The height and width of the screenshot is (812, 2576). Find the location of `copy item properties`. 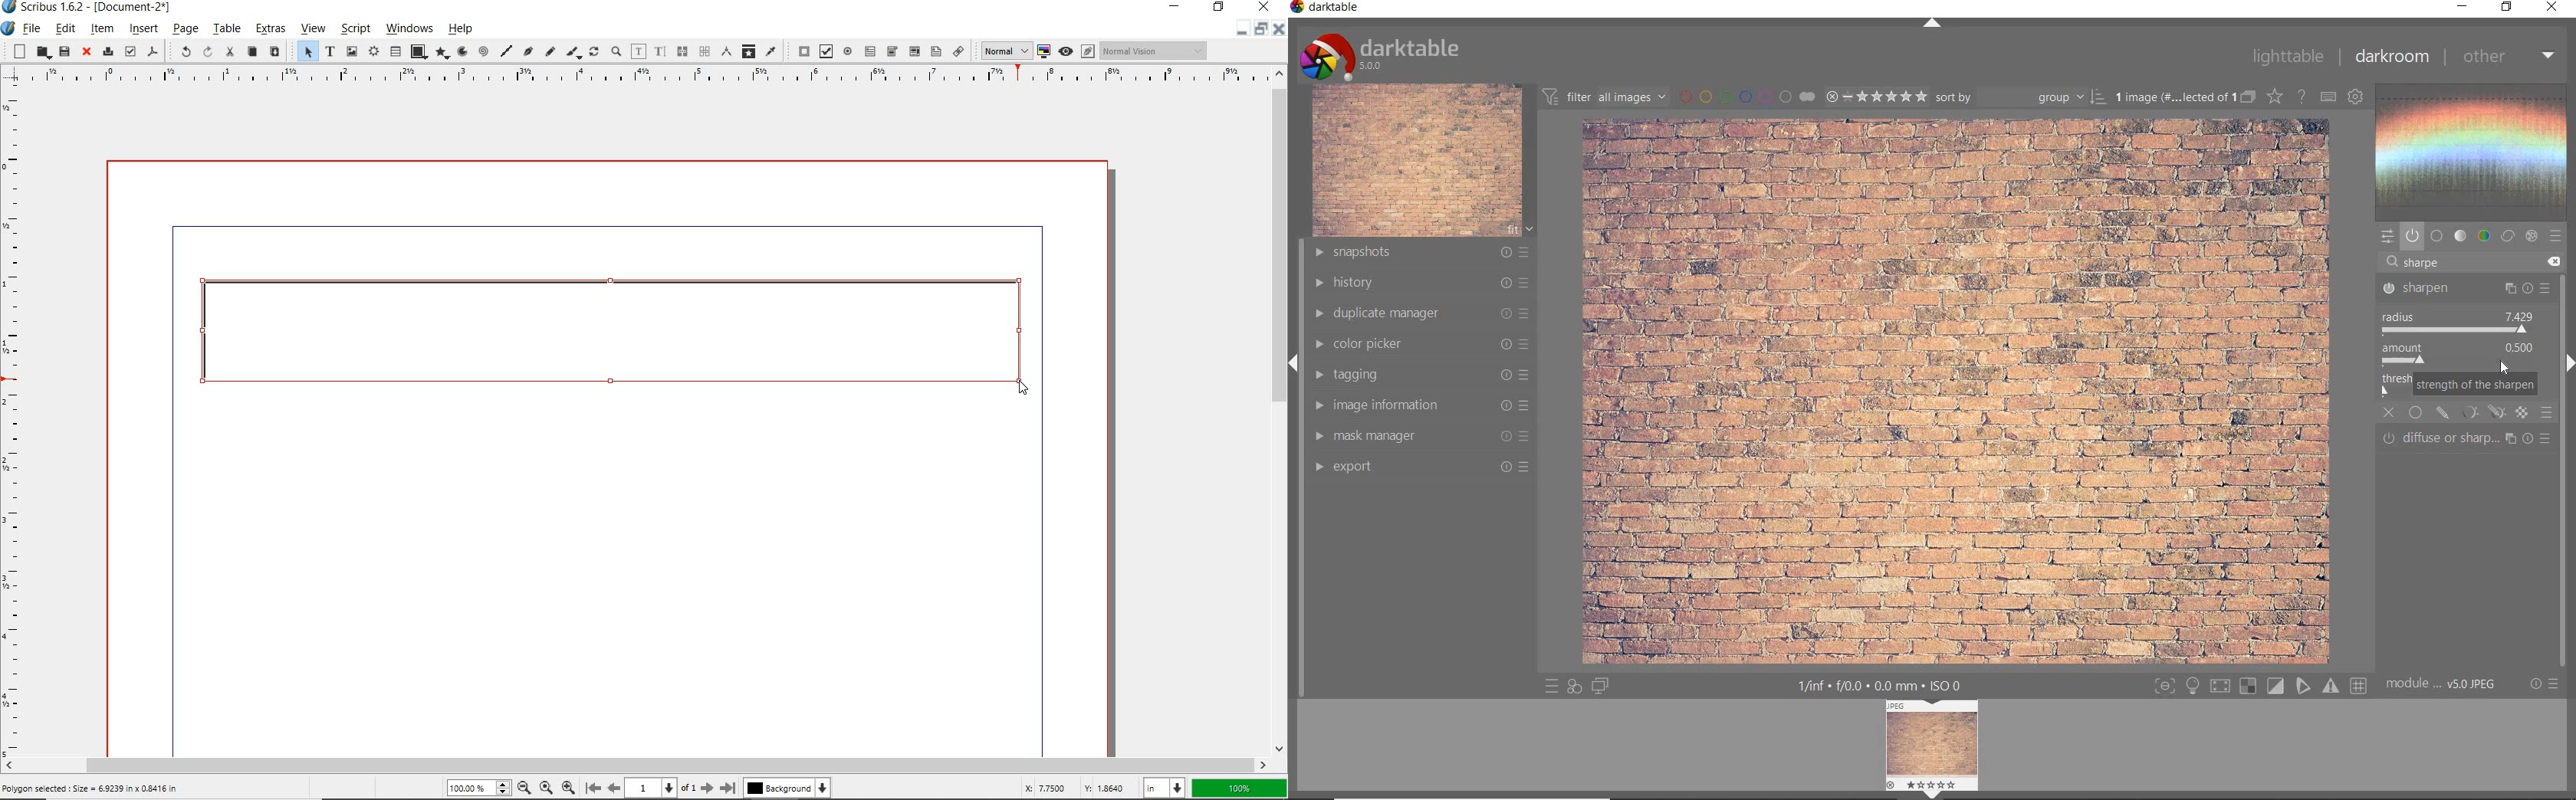

copy item properties is located at coordinates (748, 51).